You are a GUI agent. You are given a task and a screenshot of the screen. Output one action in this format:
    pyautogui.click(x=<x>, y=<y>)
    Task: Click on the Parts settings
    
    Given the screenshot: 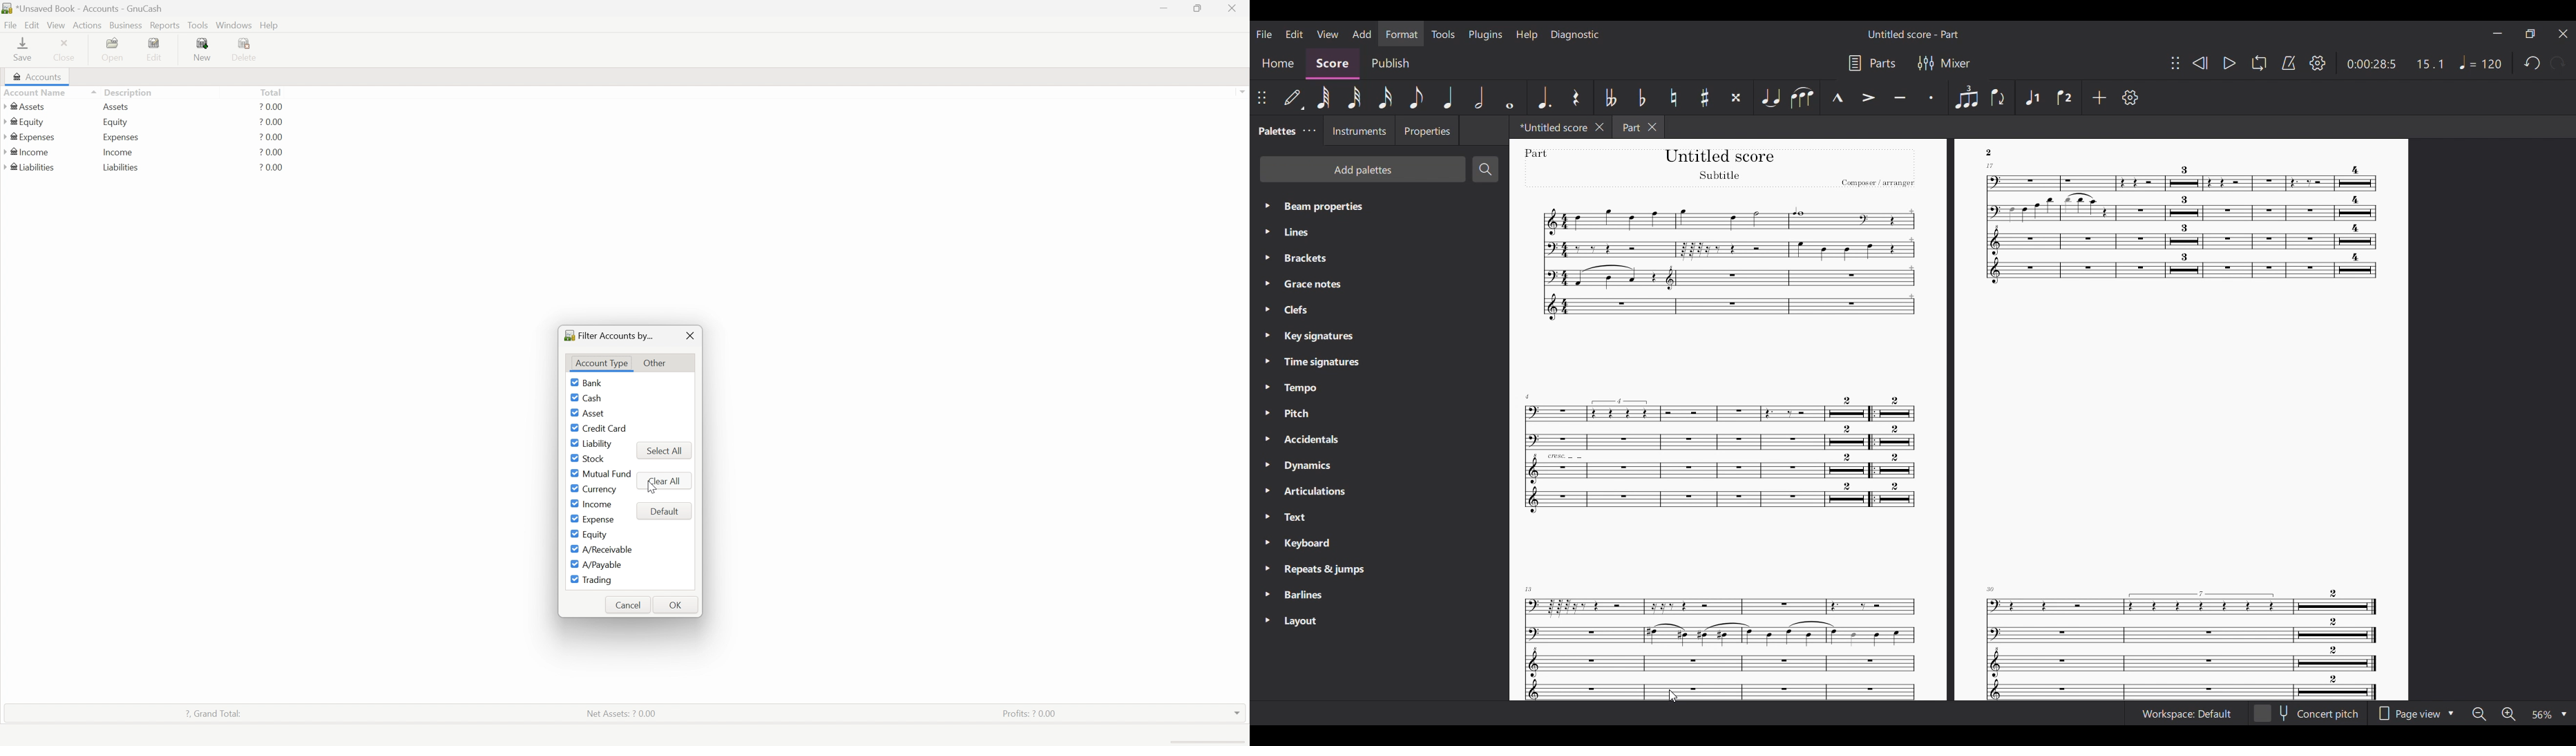 What is the action you would take?
    pyautogui.click(x=1873, y=64)
    